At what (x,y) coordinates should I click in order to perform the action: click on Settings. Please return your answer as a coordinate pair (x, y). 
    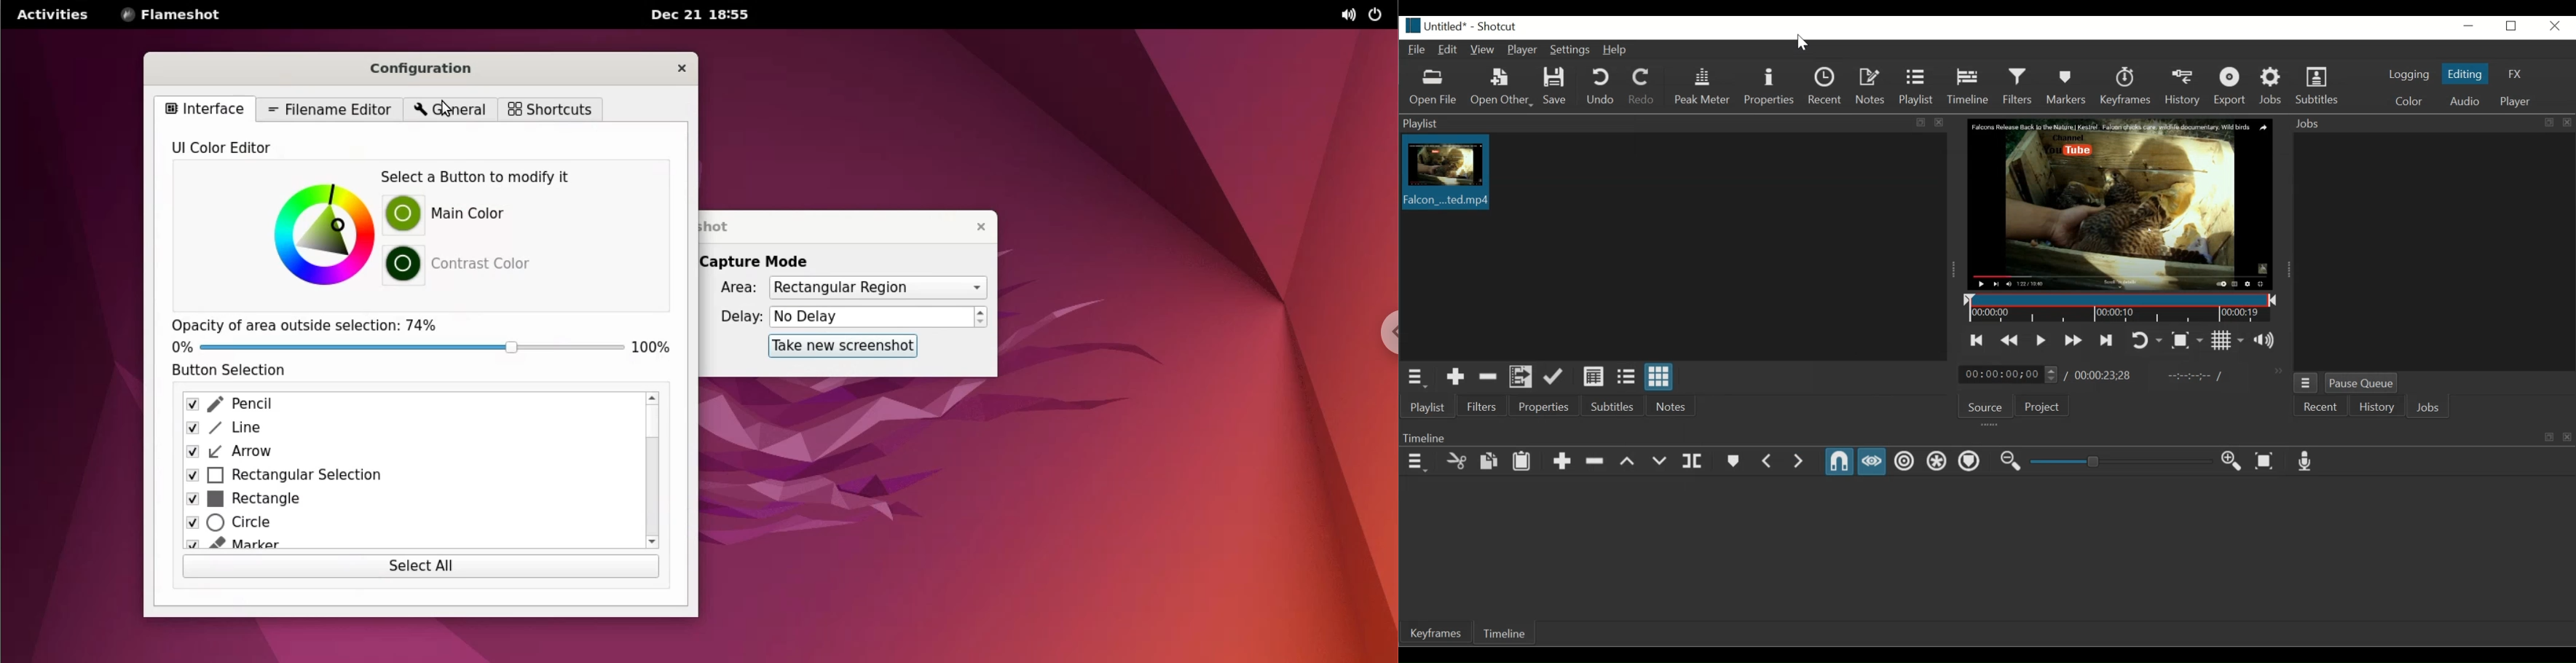
    Looking at the image, I should click on (1573, 51).